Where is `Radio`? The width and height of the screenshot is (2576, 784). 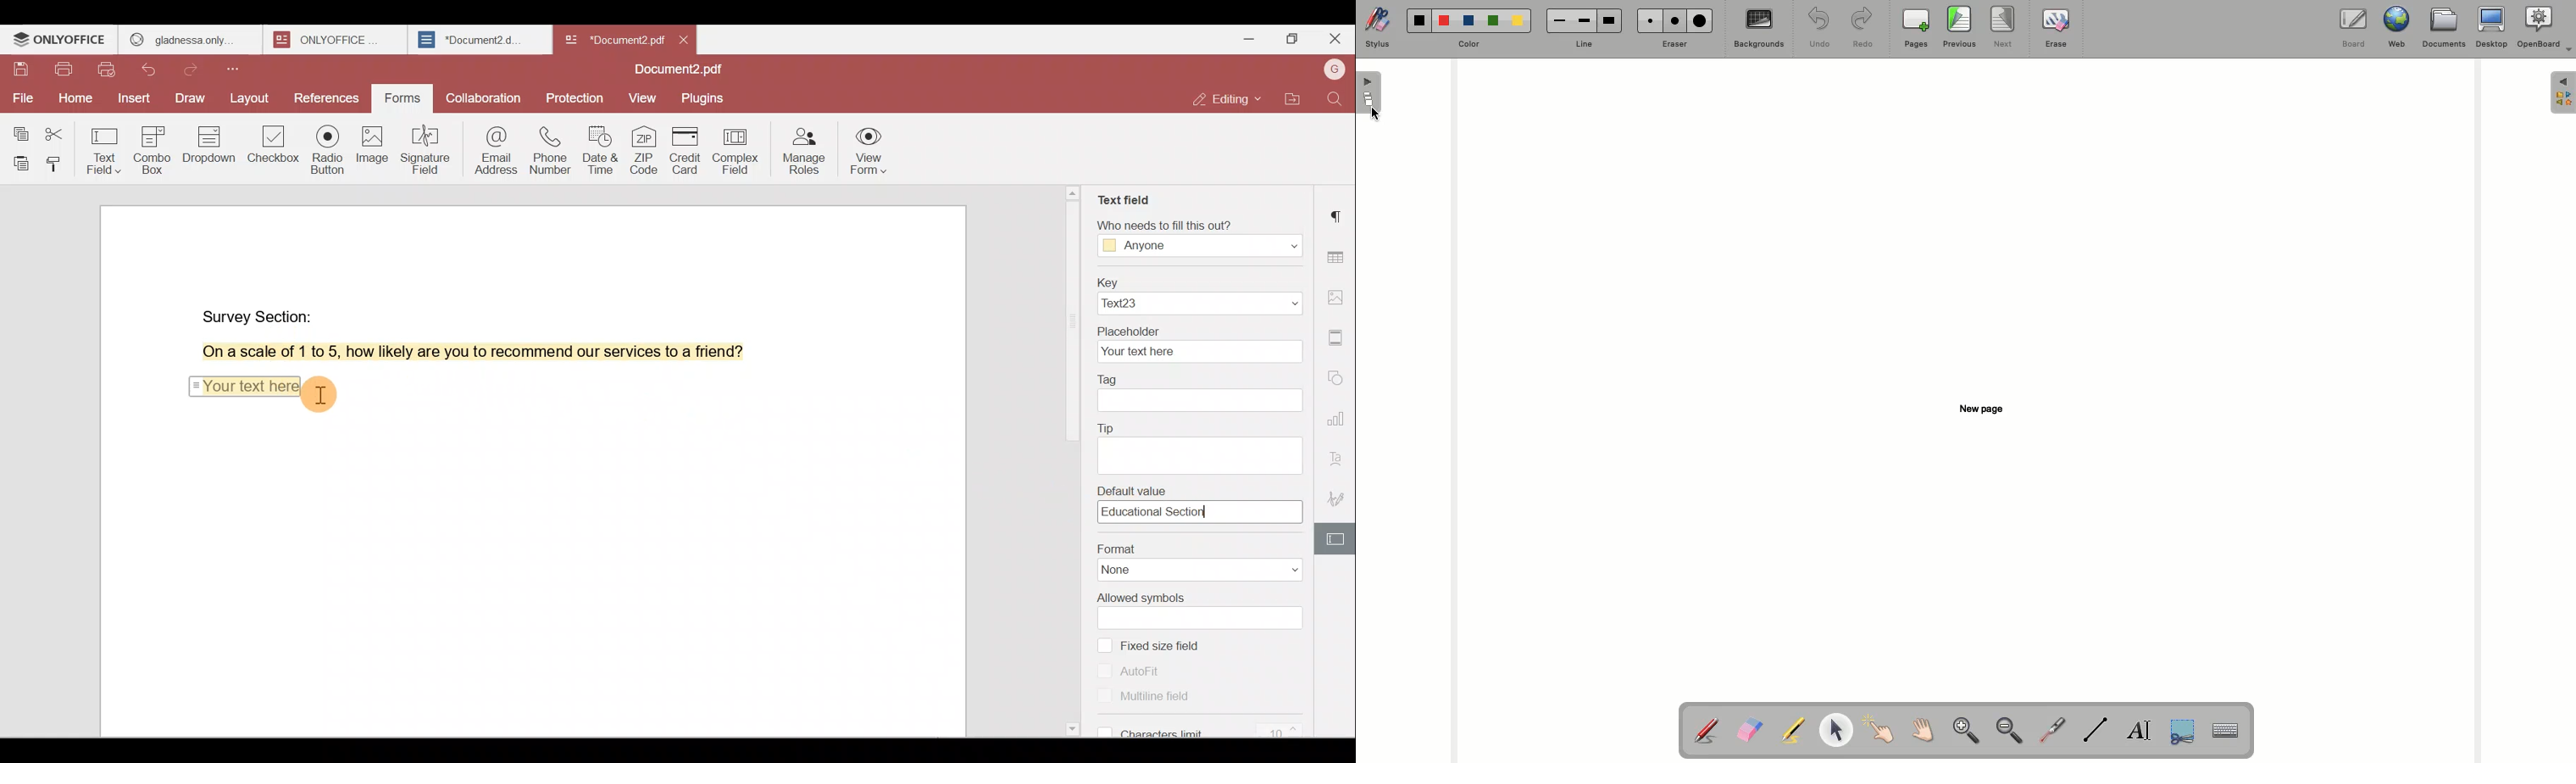 Radio is located at coordinates (328, 152).